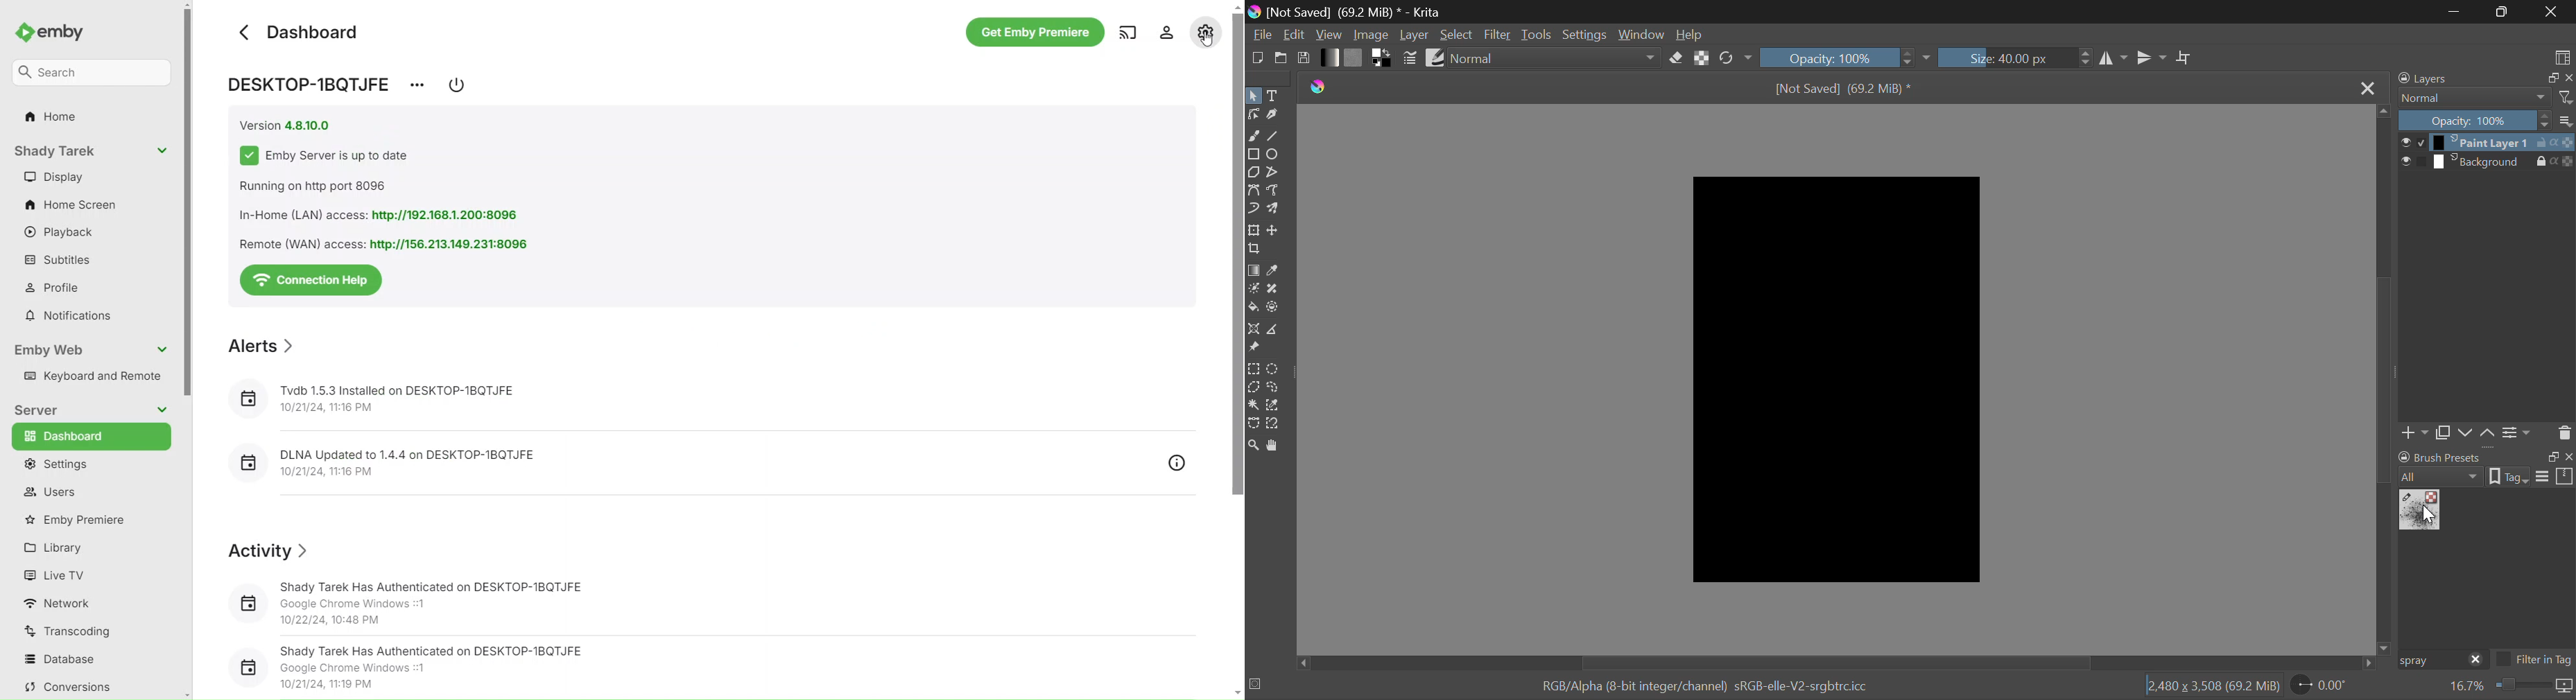  I want to click on Transcoding, so click(69, 633).